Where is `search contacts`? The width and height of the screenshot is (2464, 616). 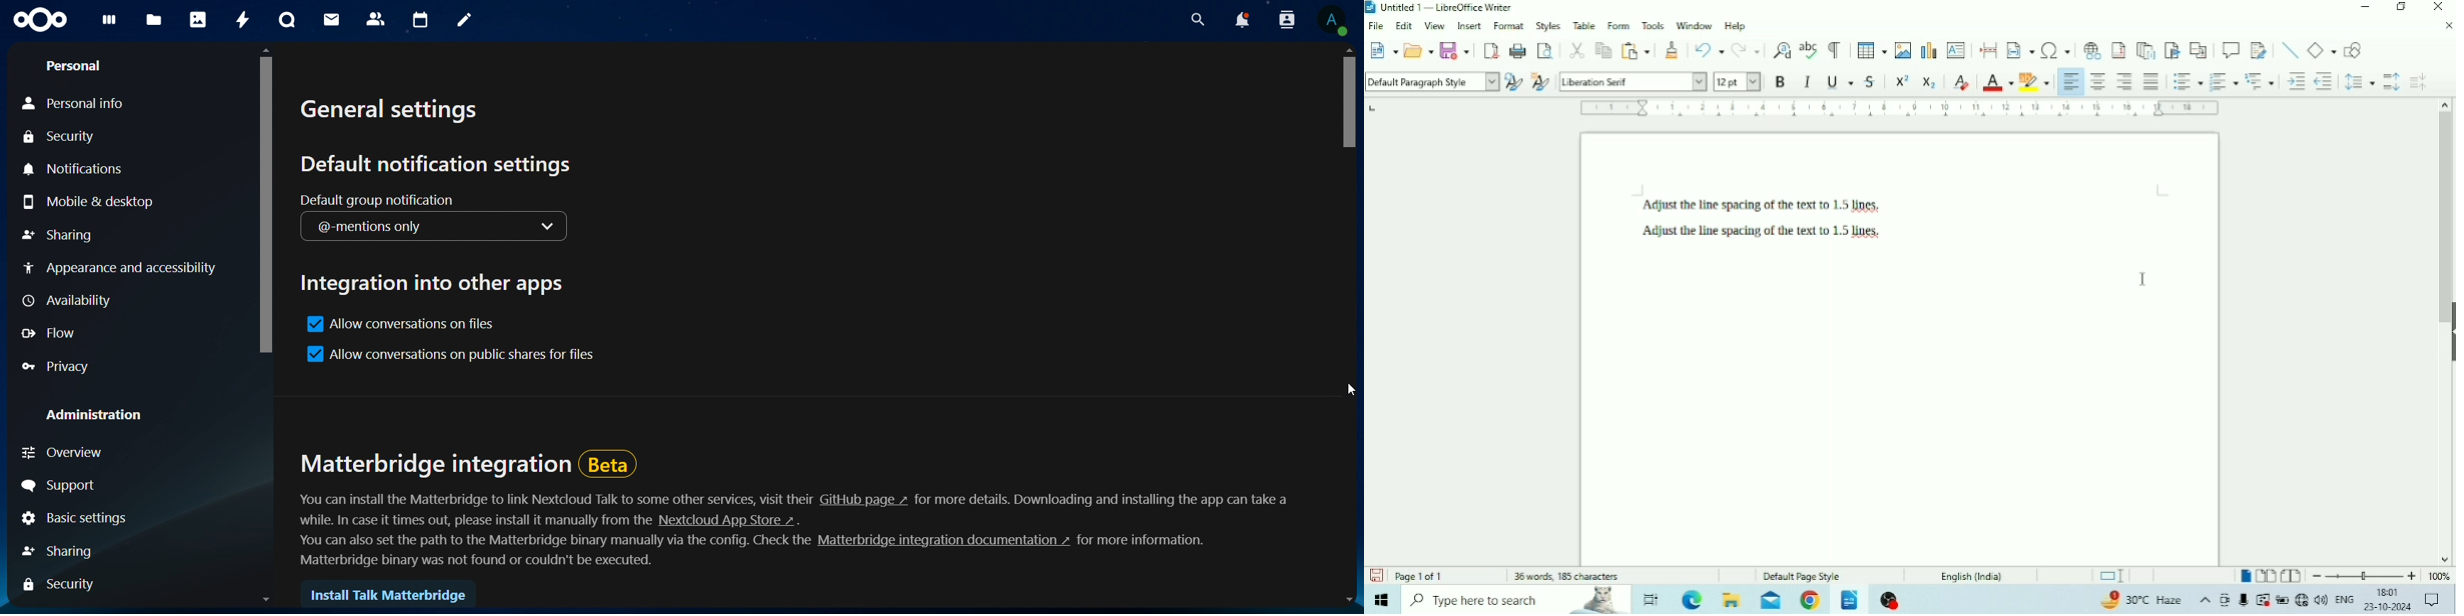 search contacts is located at coordinates (1287, 22).